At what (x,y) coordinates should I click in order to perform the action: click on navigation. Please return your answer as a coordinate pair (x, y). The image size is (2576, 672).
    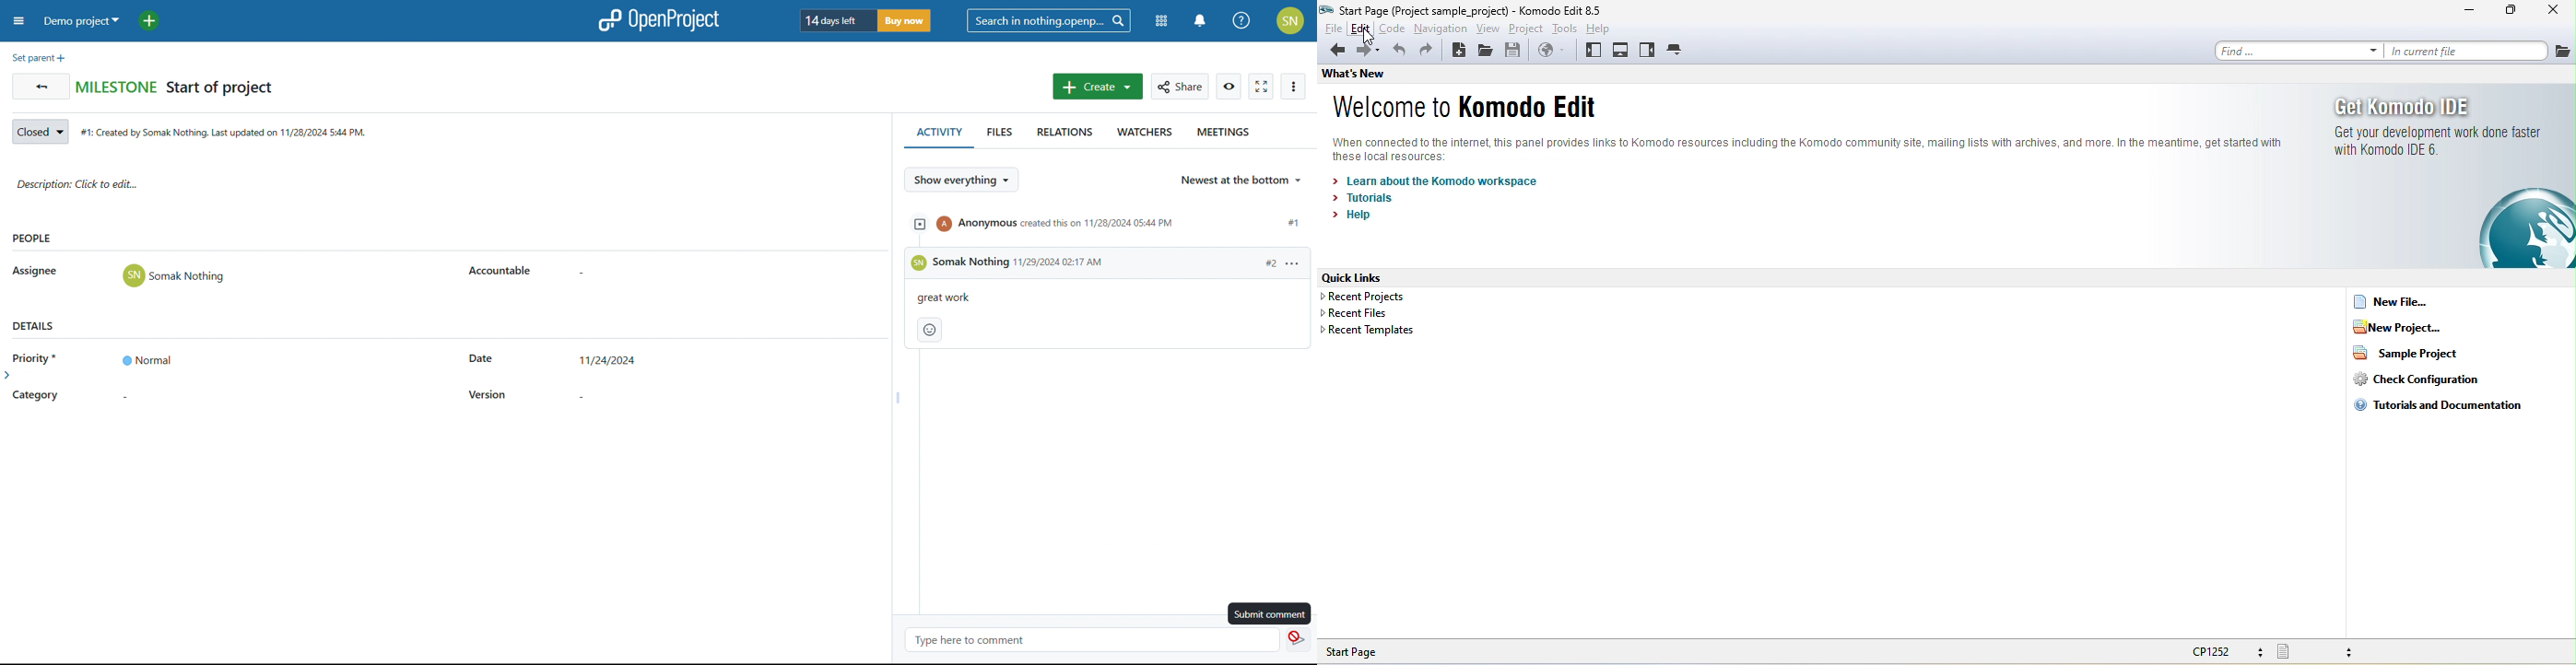
    Looking at the image, I should click on (1443, 29).